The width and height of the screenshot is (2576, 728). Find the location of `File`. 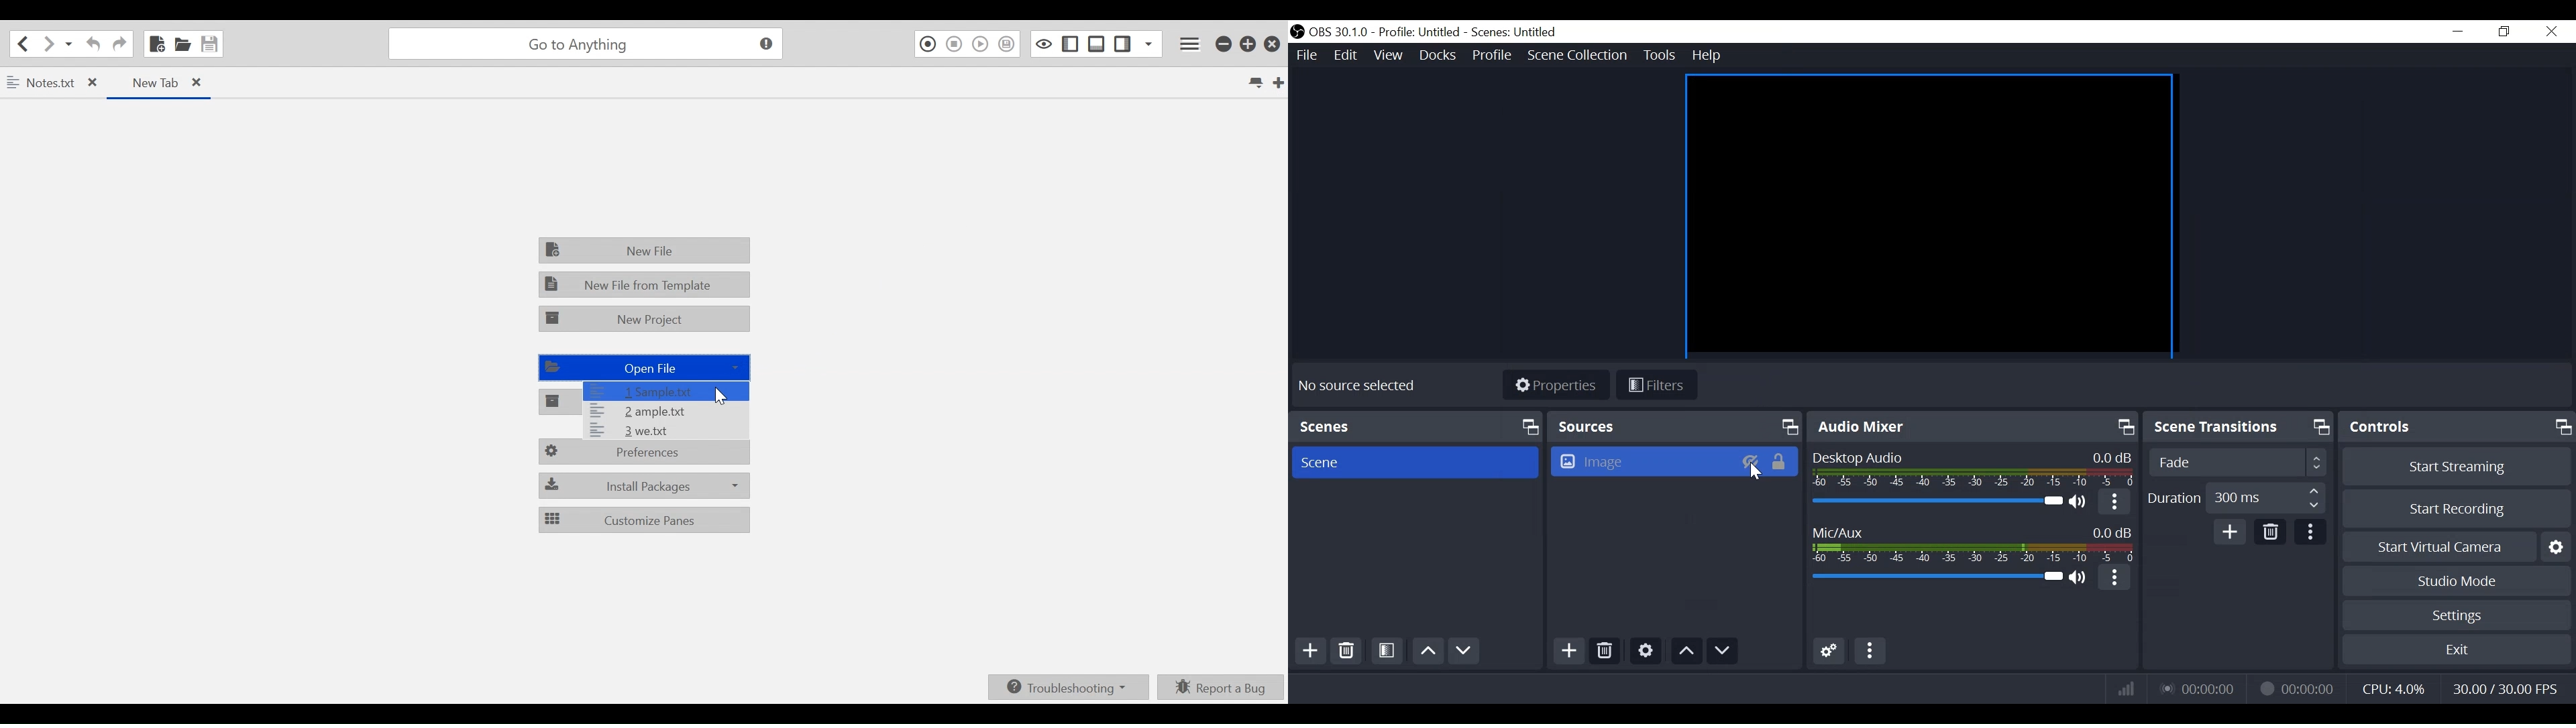

File is located at coordinates (1305, 53).